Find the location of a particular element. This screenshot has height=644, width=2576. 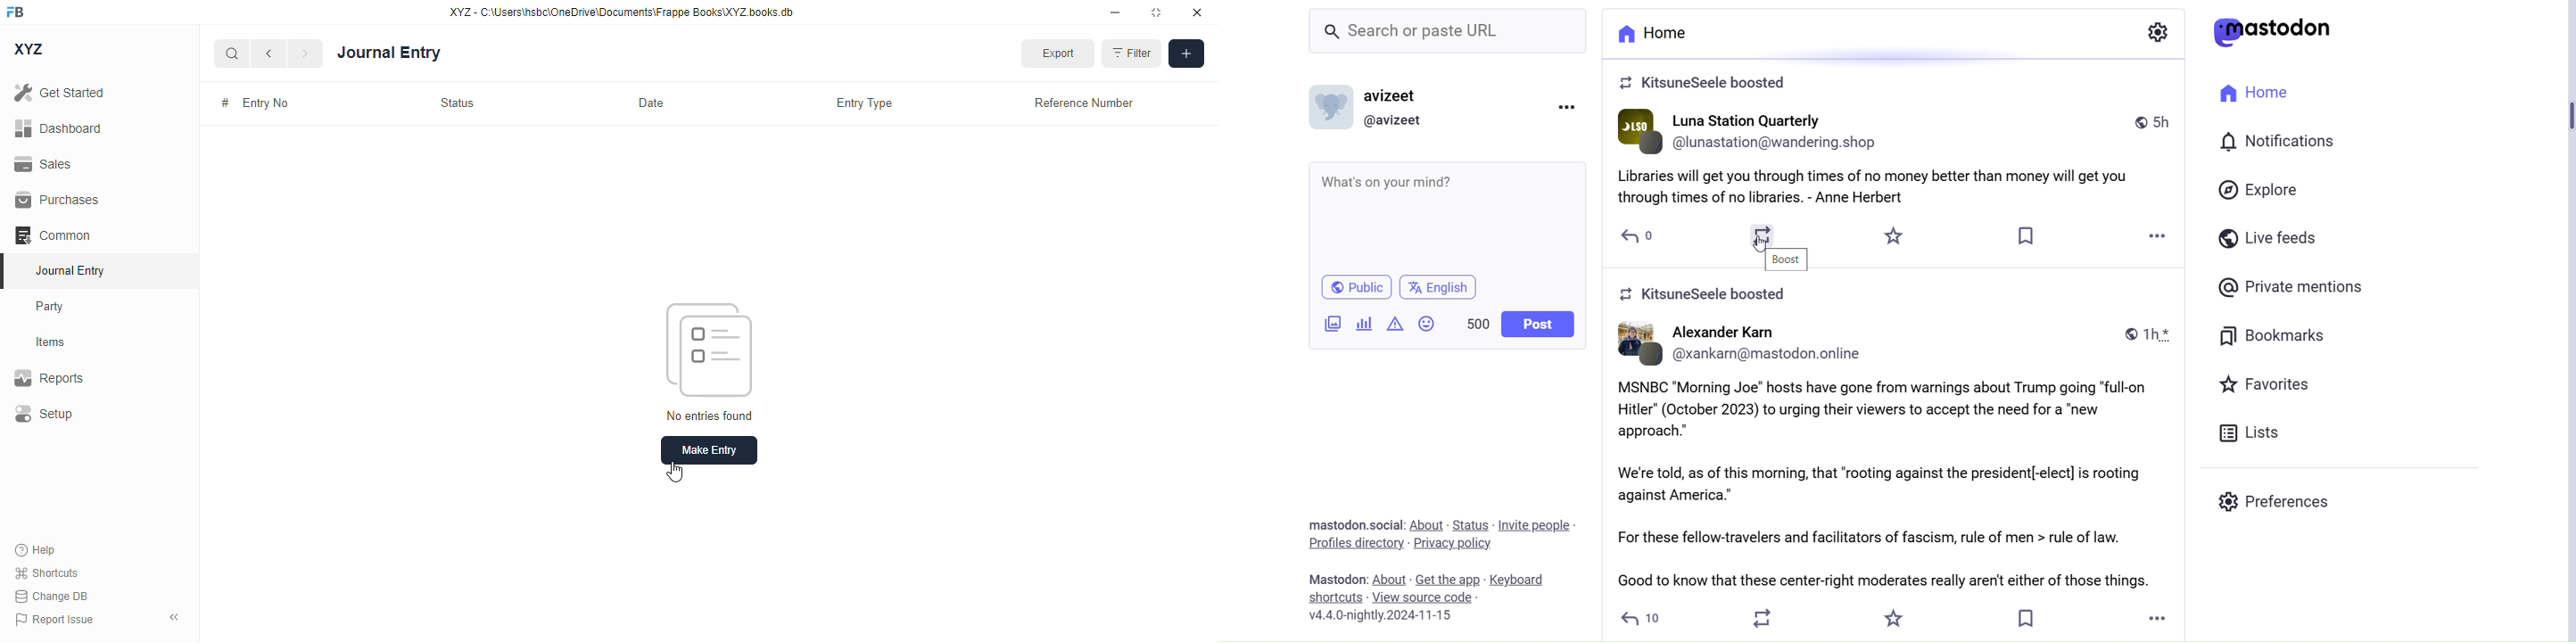

Social is located at coordinates (1355, 525).